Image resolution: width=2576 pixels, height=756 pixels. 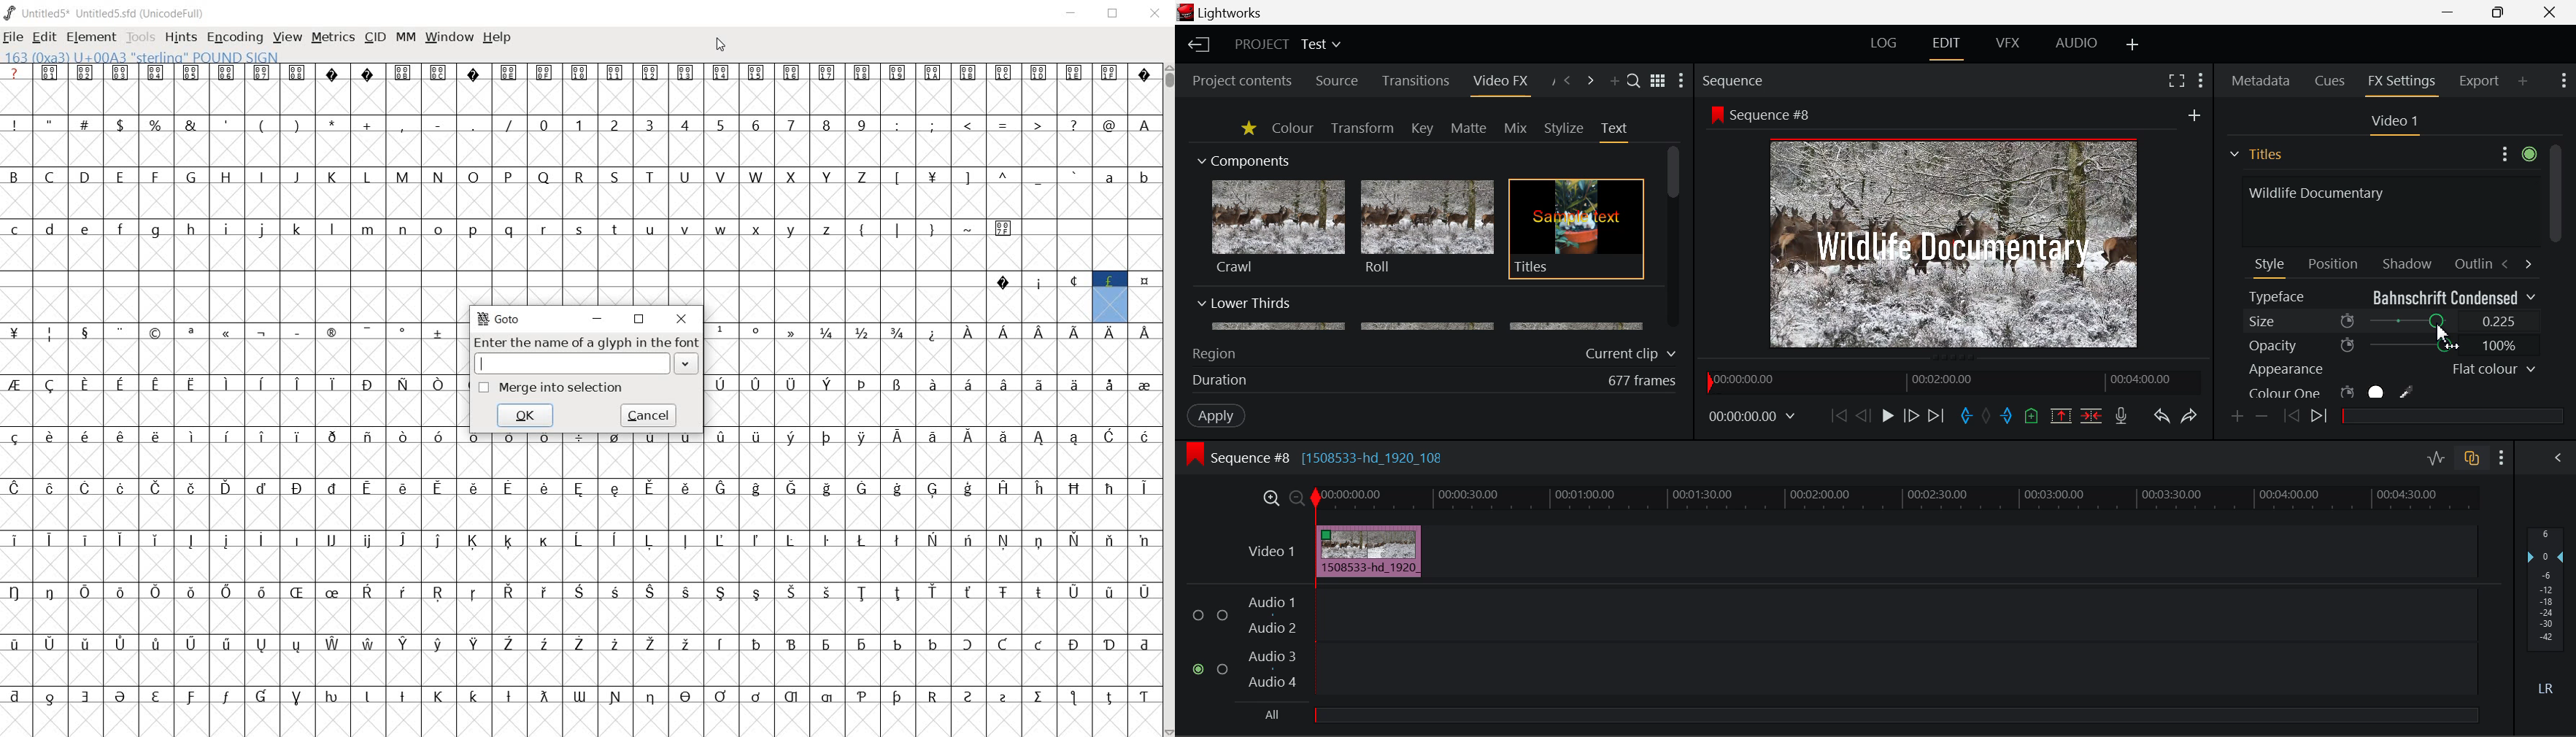 What do you see at coordinates (809, 590) in the screenshot?
I see `glyph characters` at bounding box center [809, 590].